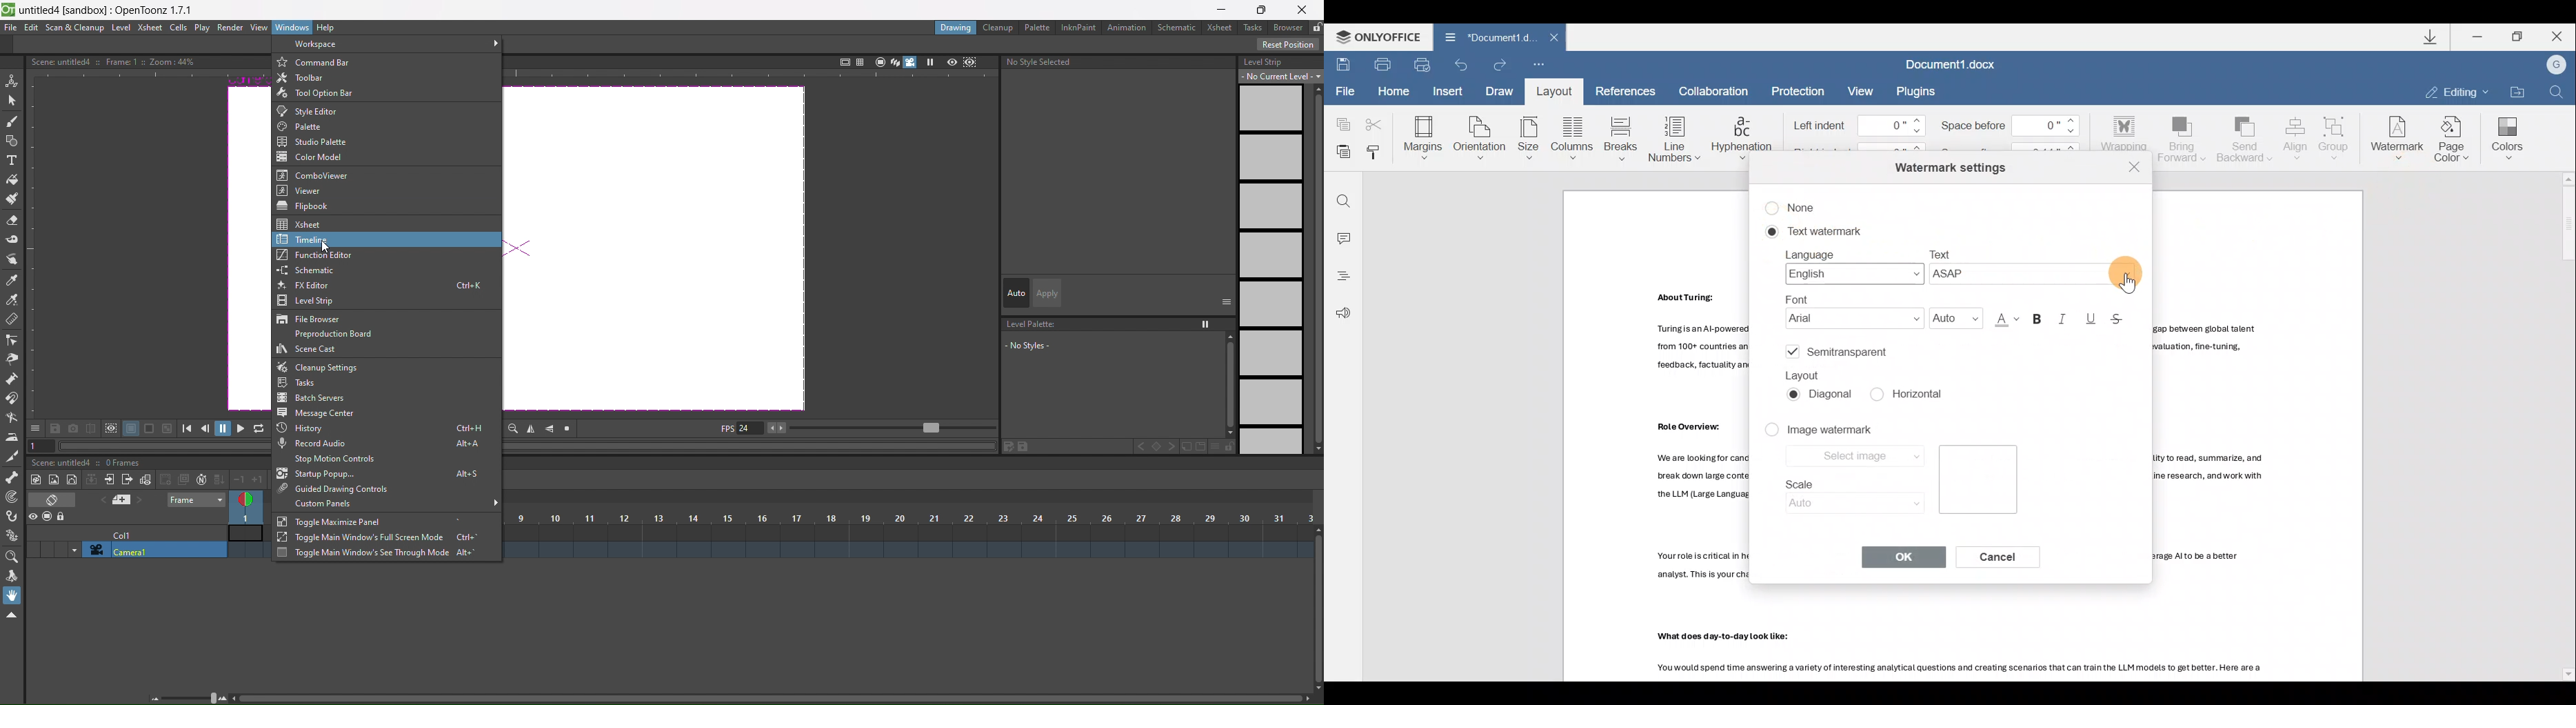 This screenshot has width=2576, height=728. Describe the element at coordinates (202, 28) in the screenshot. I see `play` at that location.